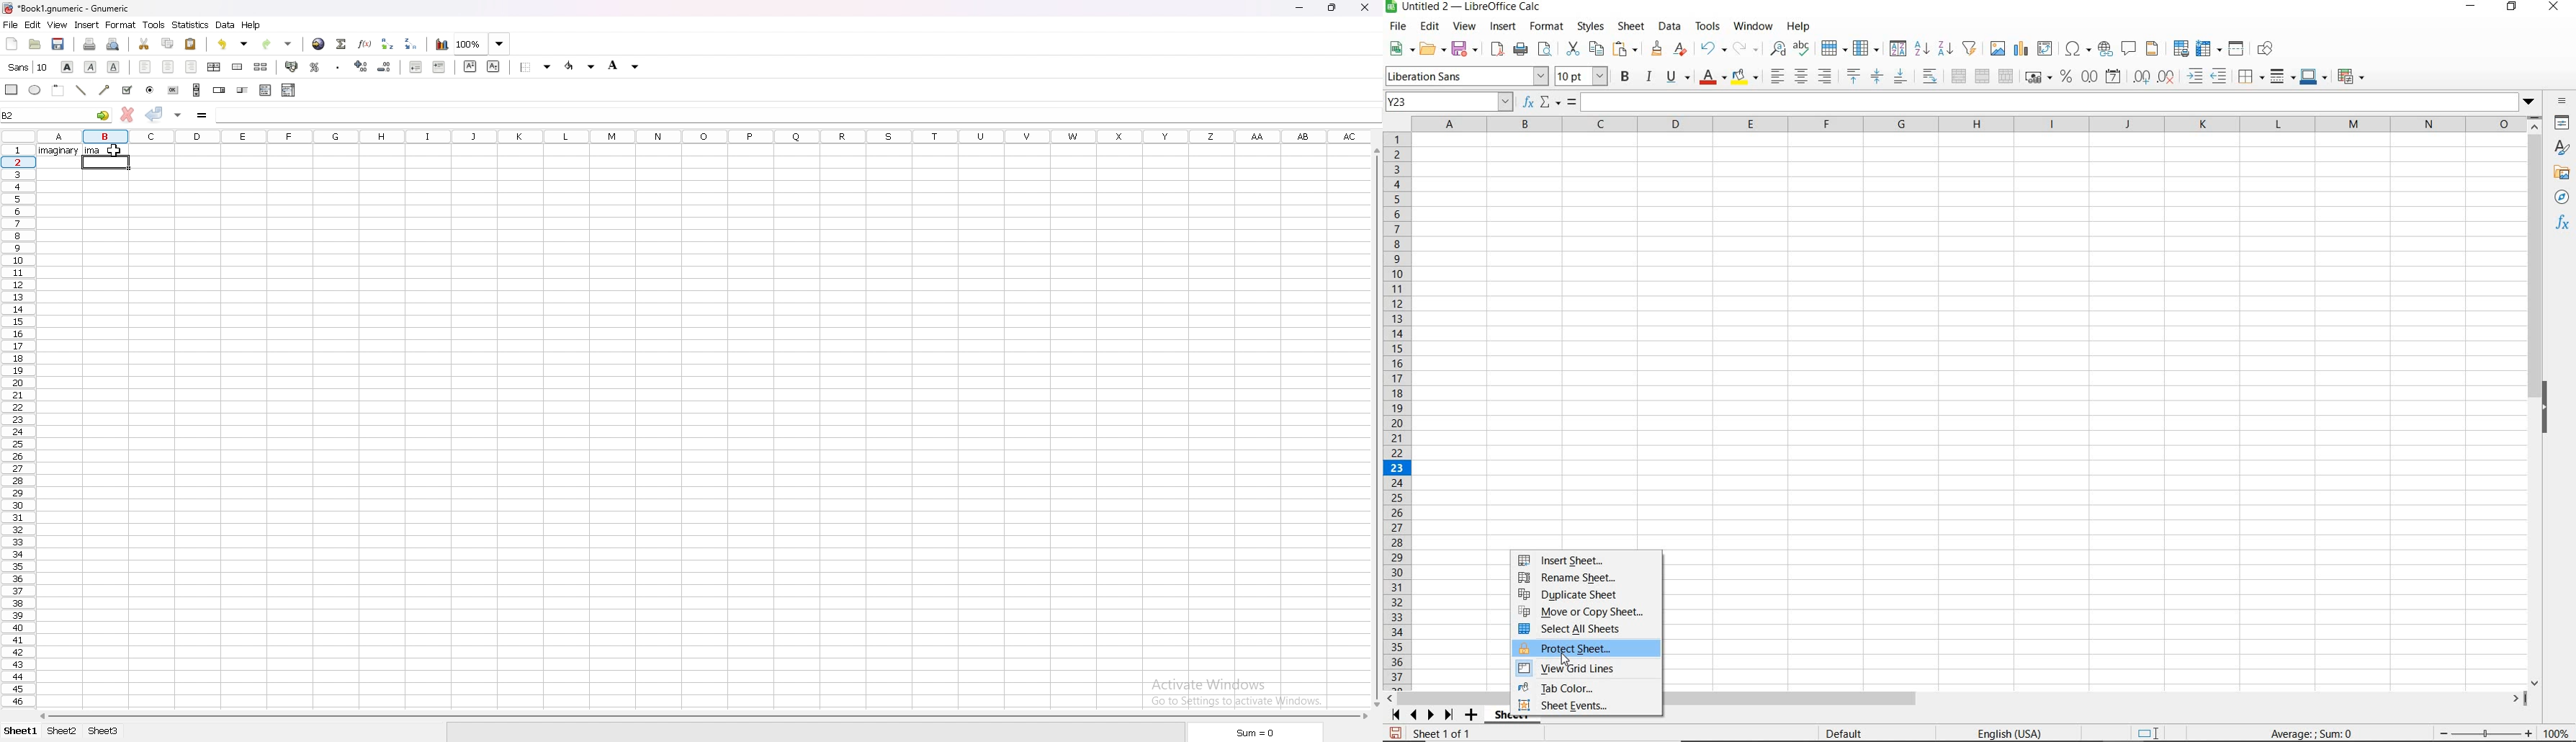 This screenshot has width=2576, height=756. I want to click on combo box, so click(290, 91).